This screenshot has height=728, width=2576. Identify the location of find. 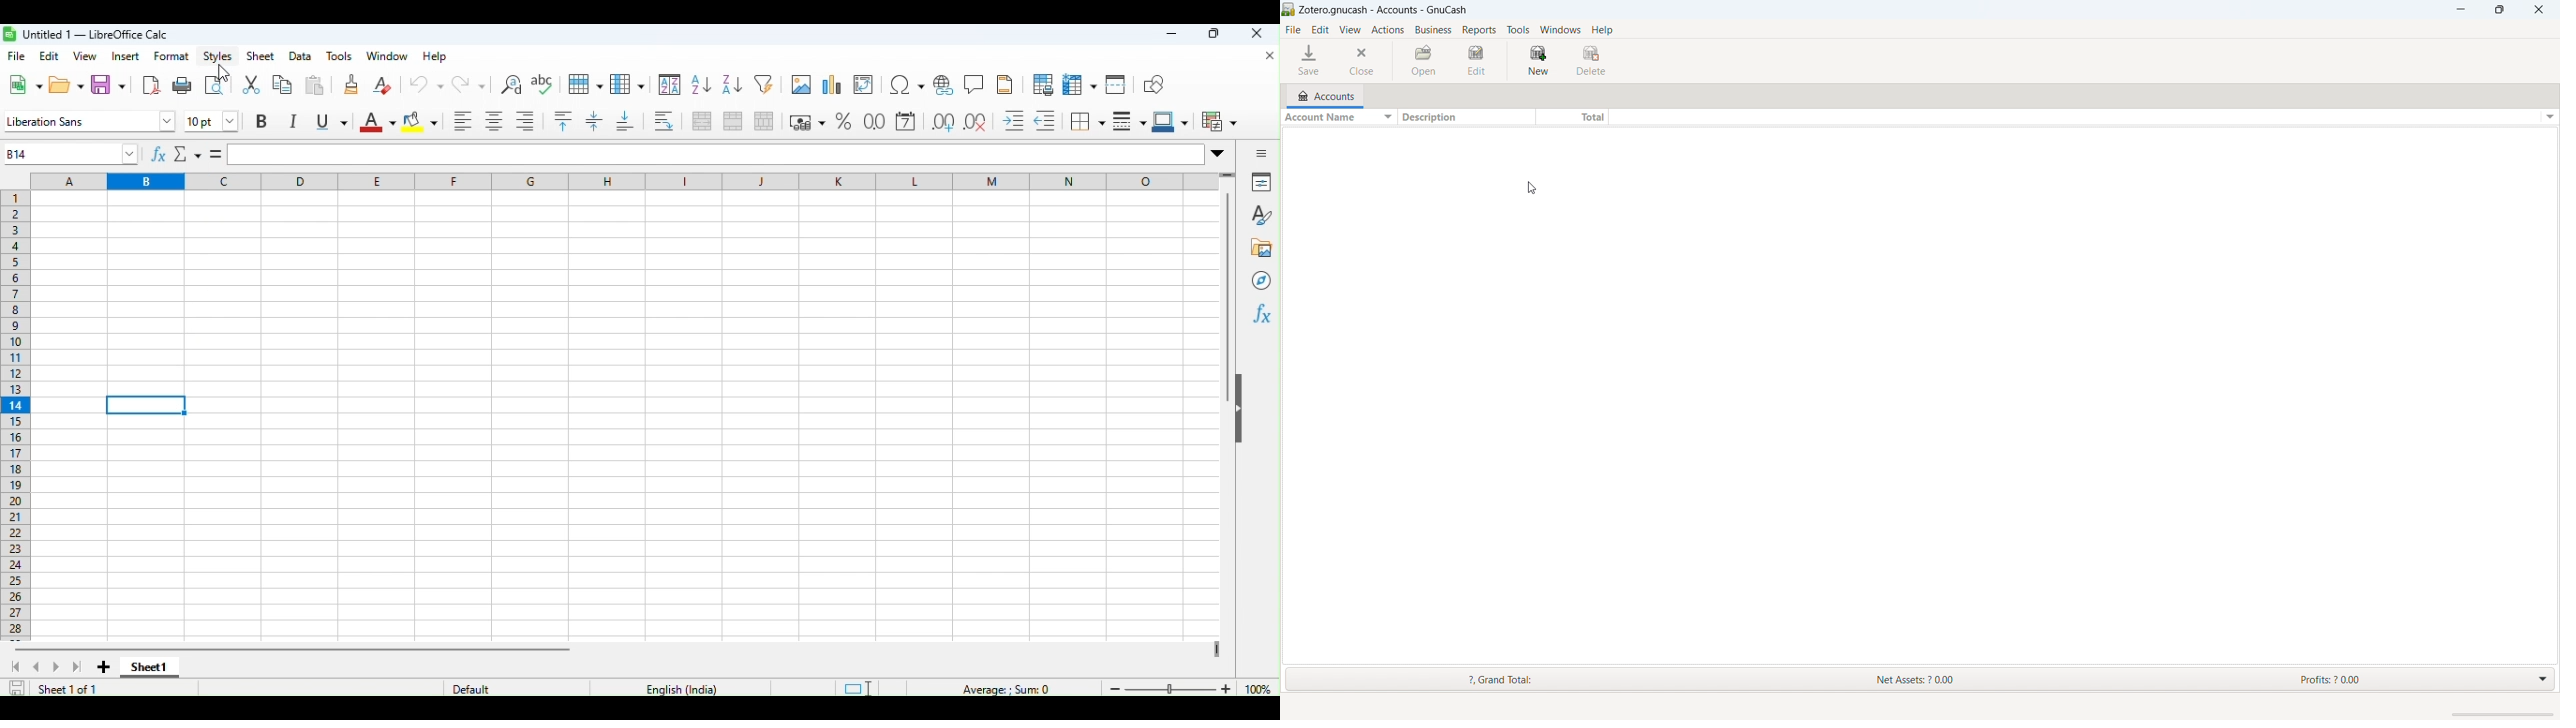
(217, 85).